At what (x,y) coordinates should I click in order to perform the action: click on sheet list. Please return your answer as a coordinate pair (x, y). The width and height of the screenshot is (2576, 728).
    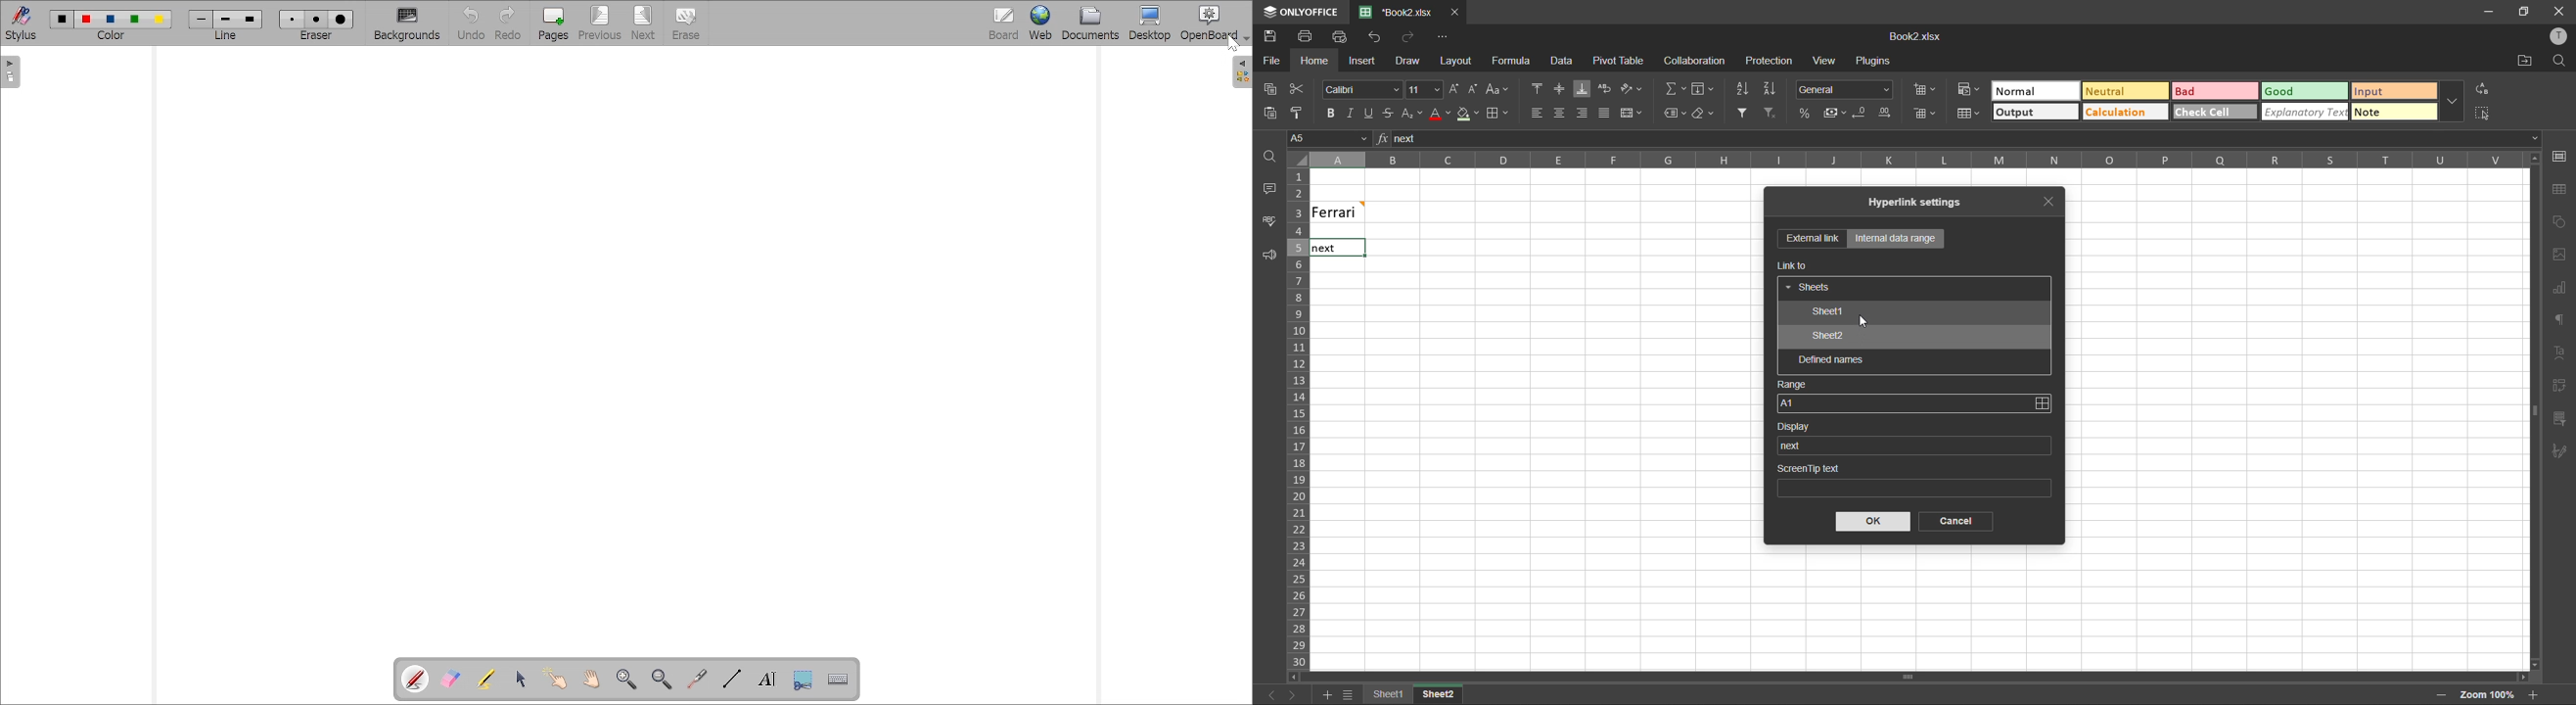
    Looking at the image, I should click on (1350, 695).